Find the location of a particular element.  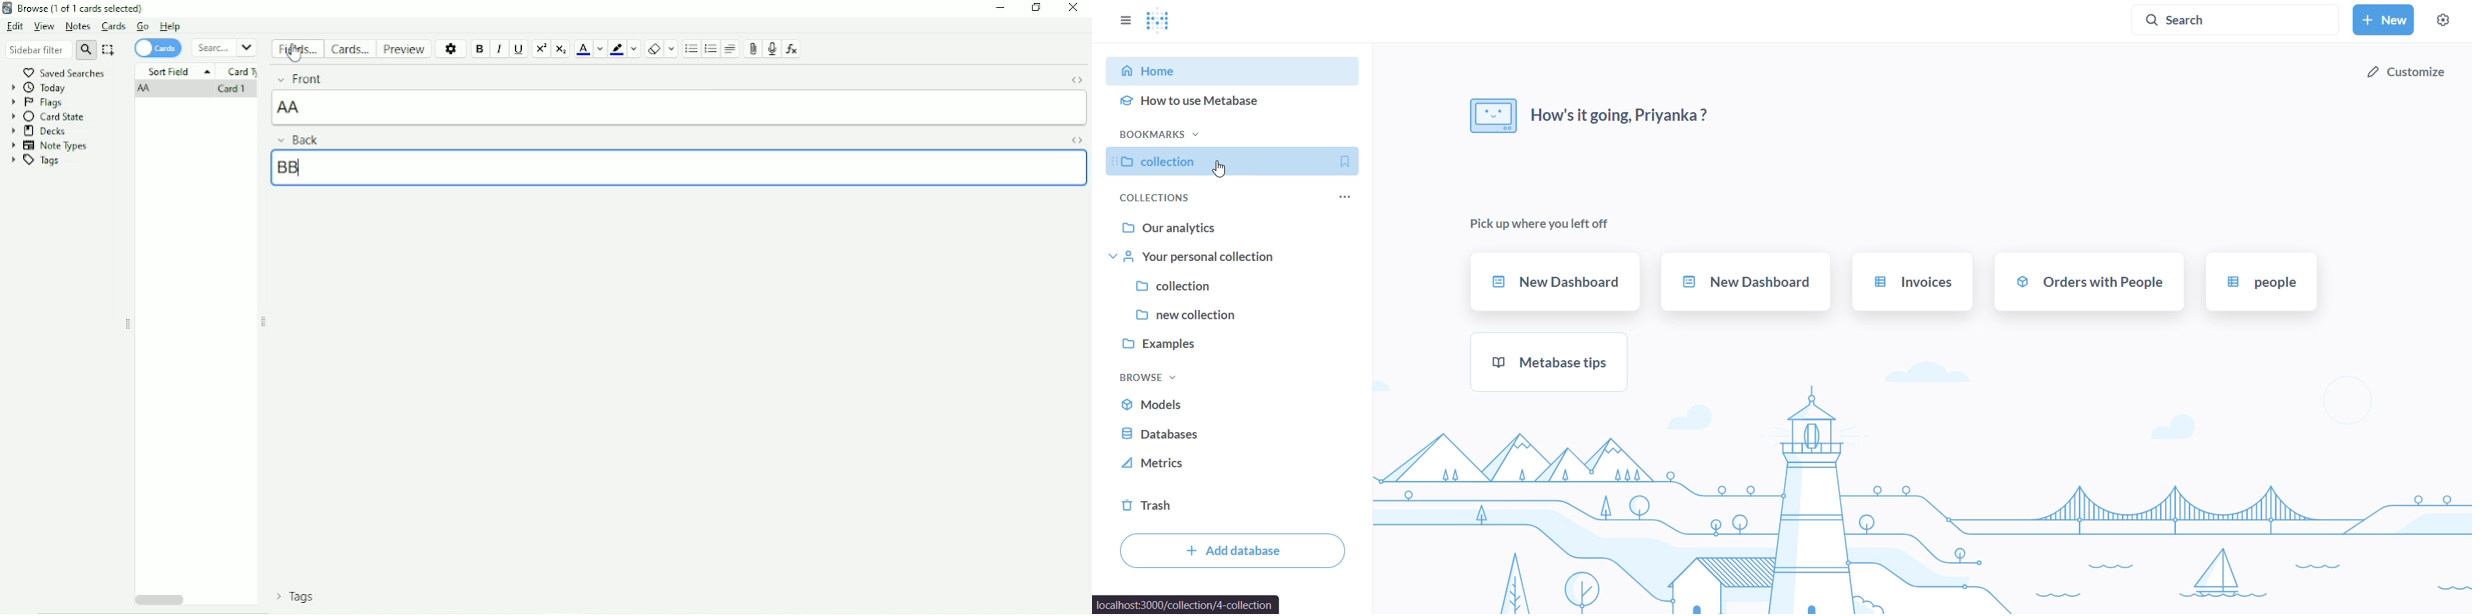

add database is located at coordinates (1235, 551).